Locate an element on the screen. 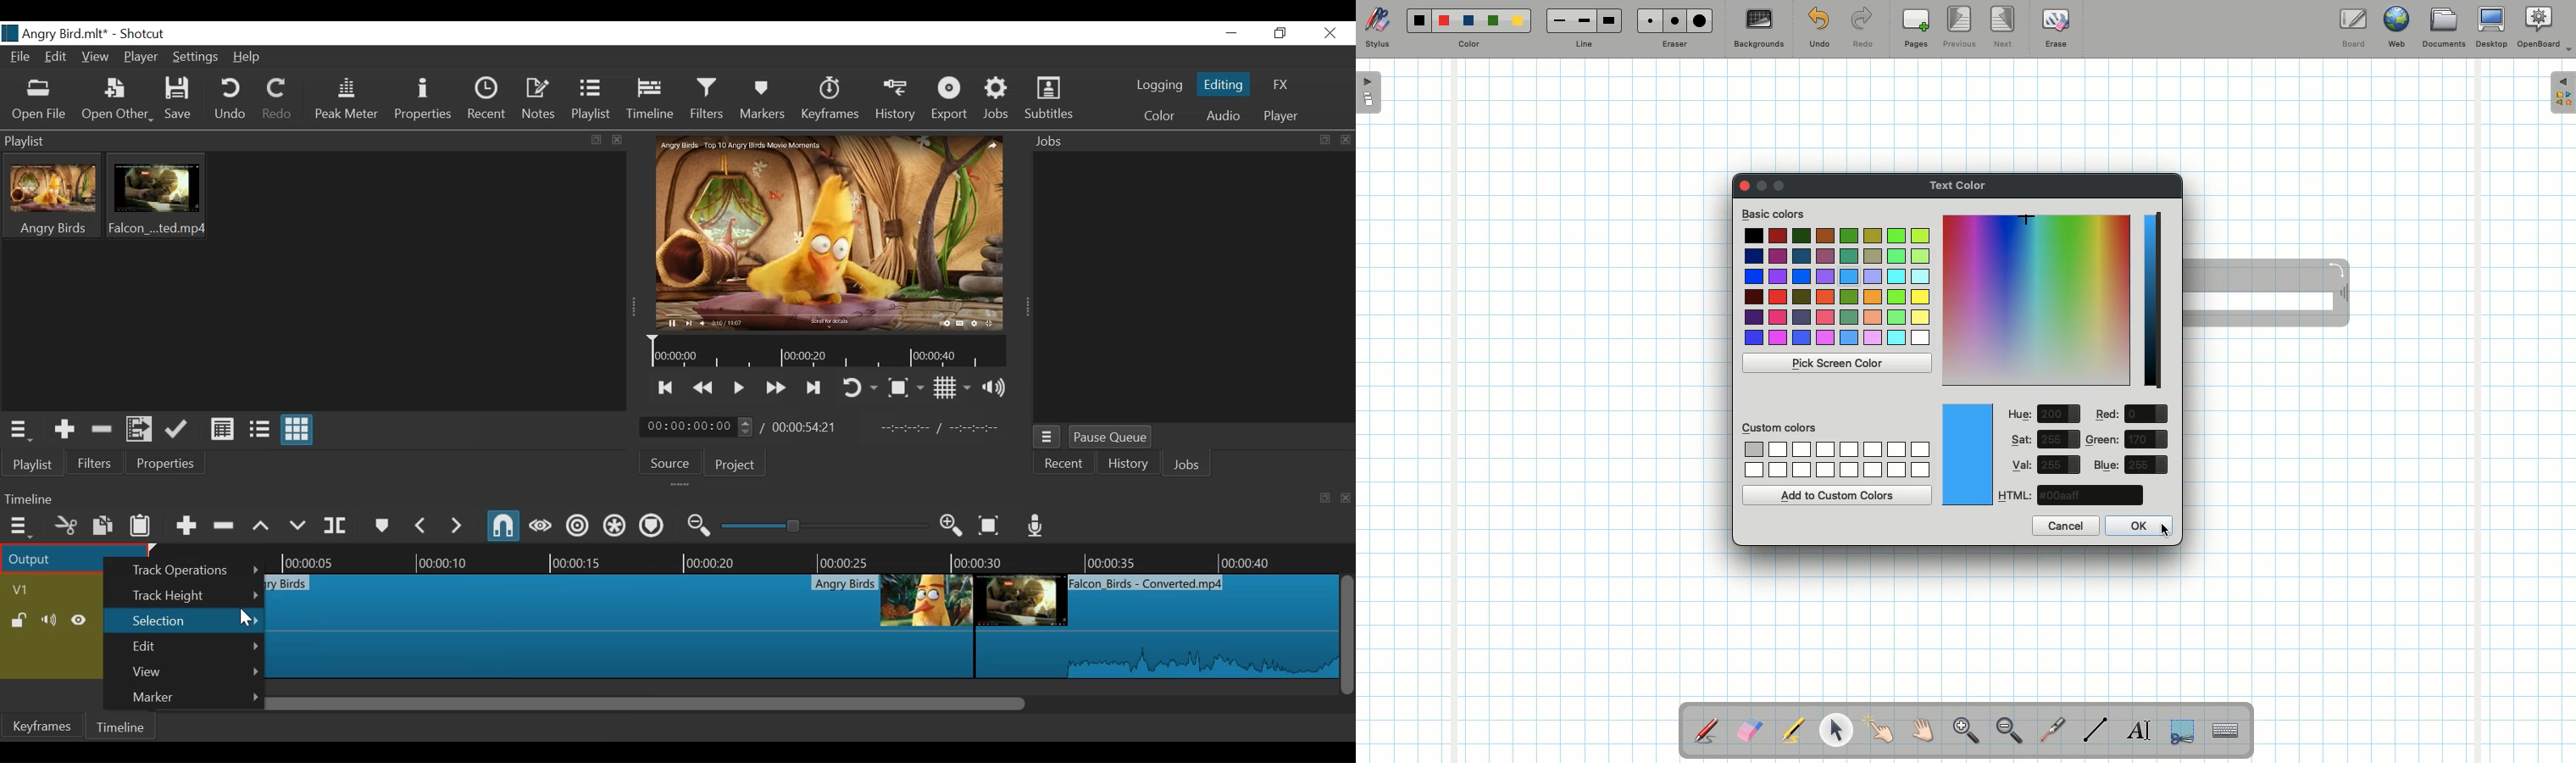 This screenshot has height=784, width=2576. Clip is located at coordinates (1155, 626).